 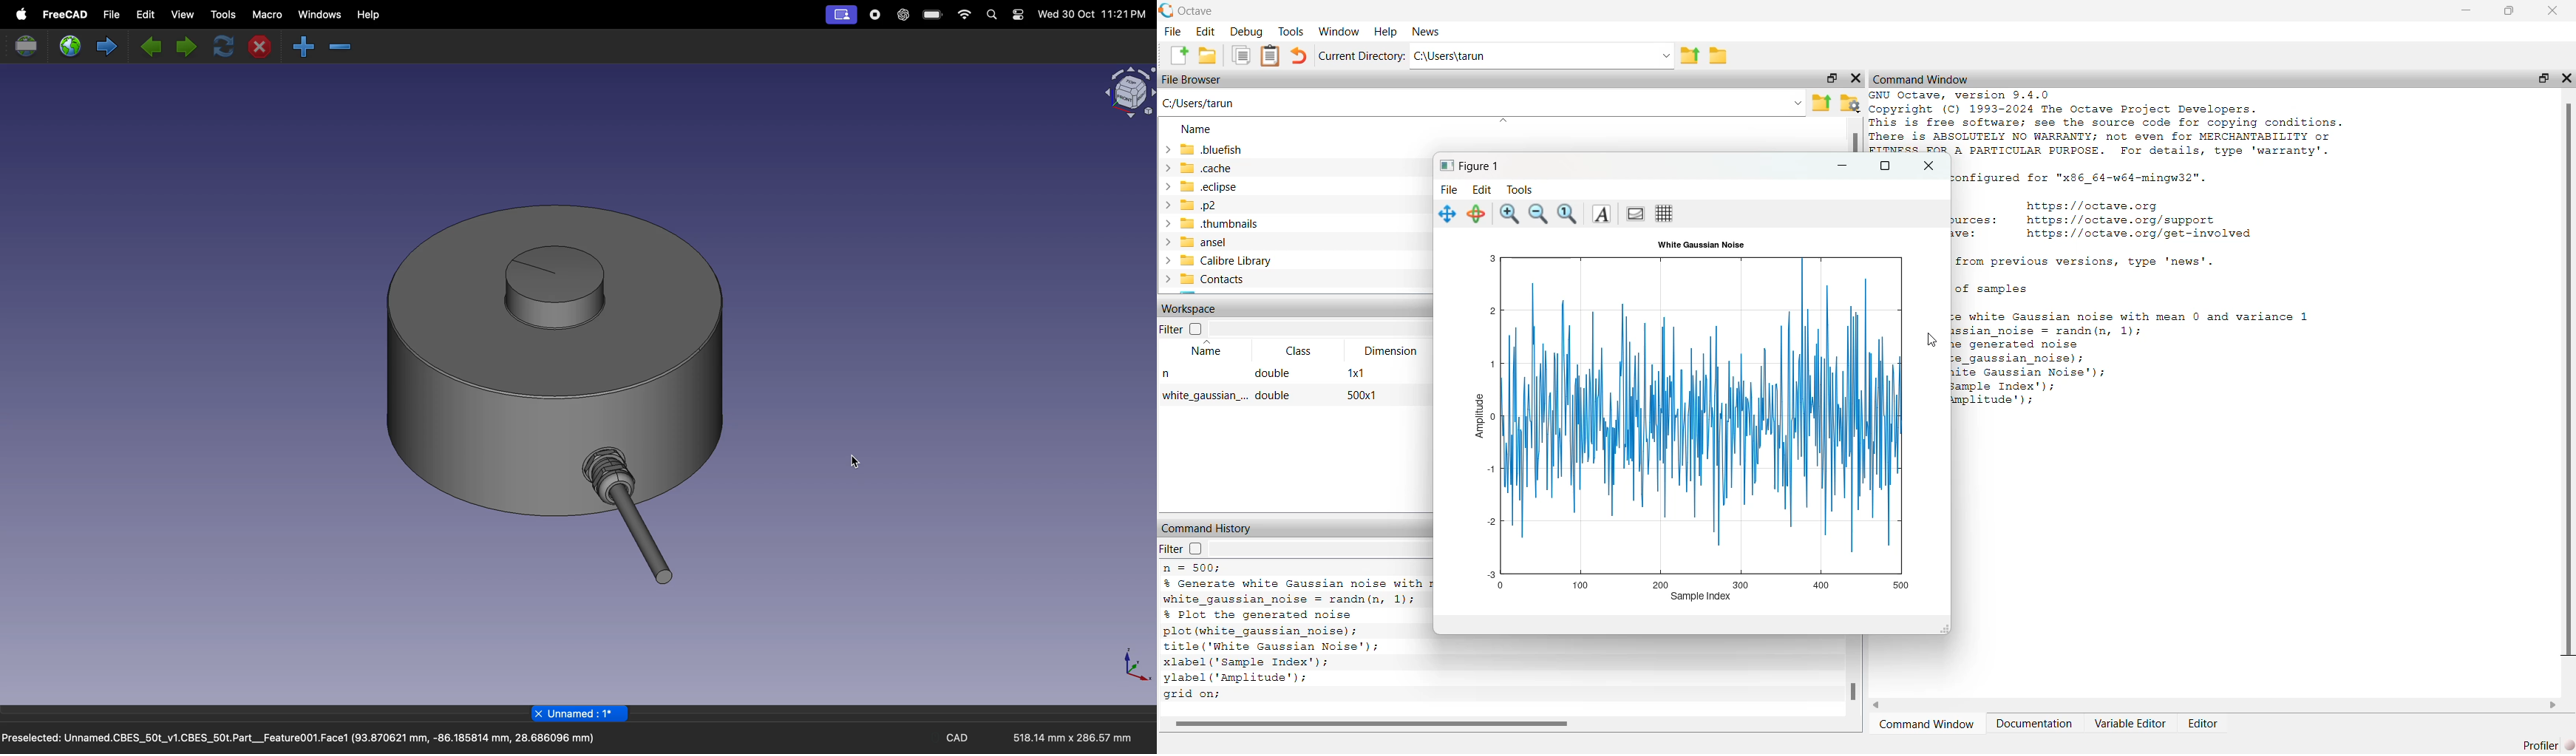 What do you see at coordinates (1200, 398) in the screenshot?
I see `while gaussian` at bounding box center [1200, 398].